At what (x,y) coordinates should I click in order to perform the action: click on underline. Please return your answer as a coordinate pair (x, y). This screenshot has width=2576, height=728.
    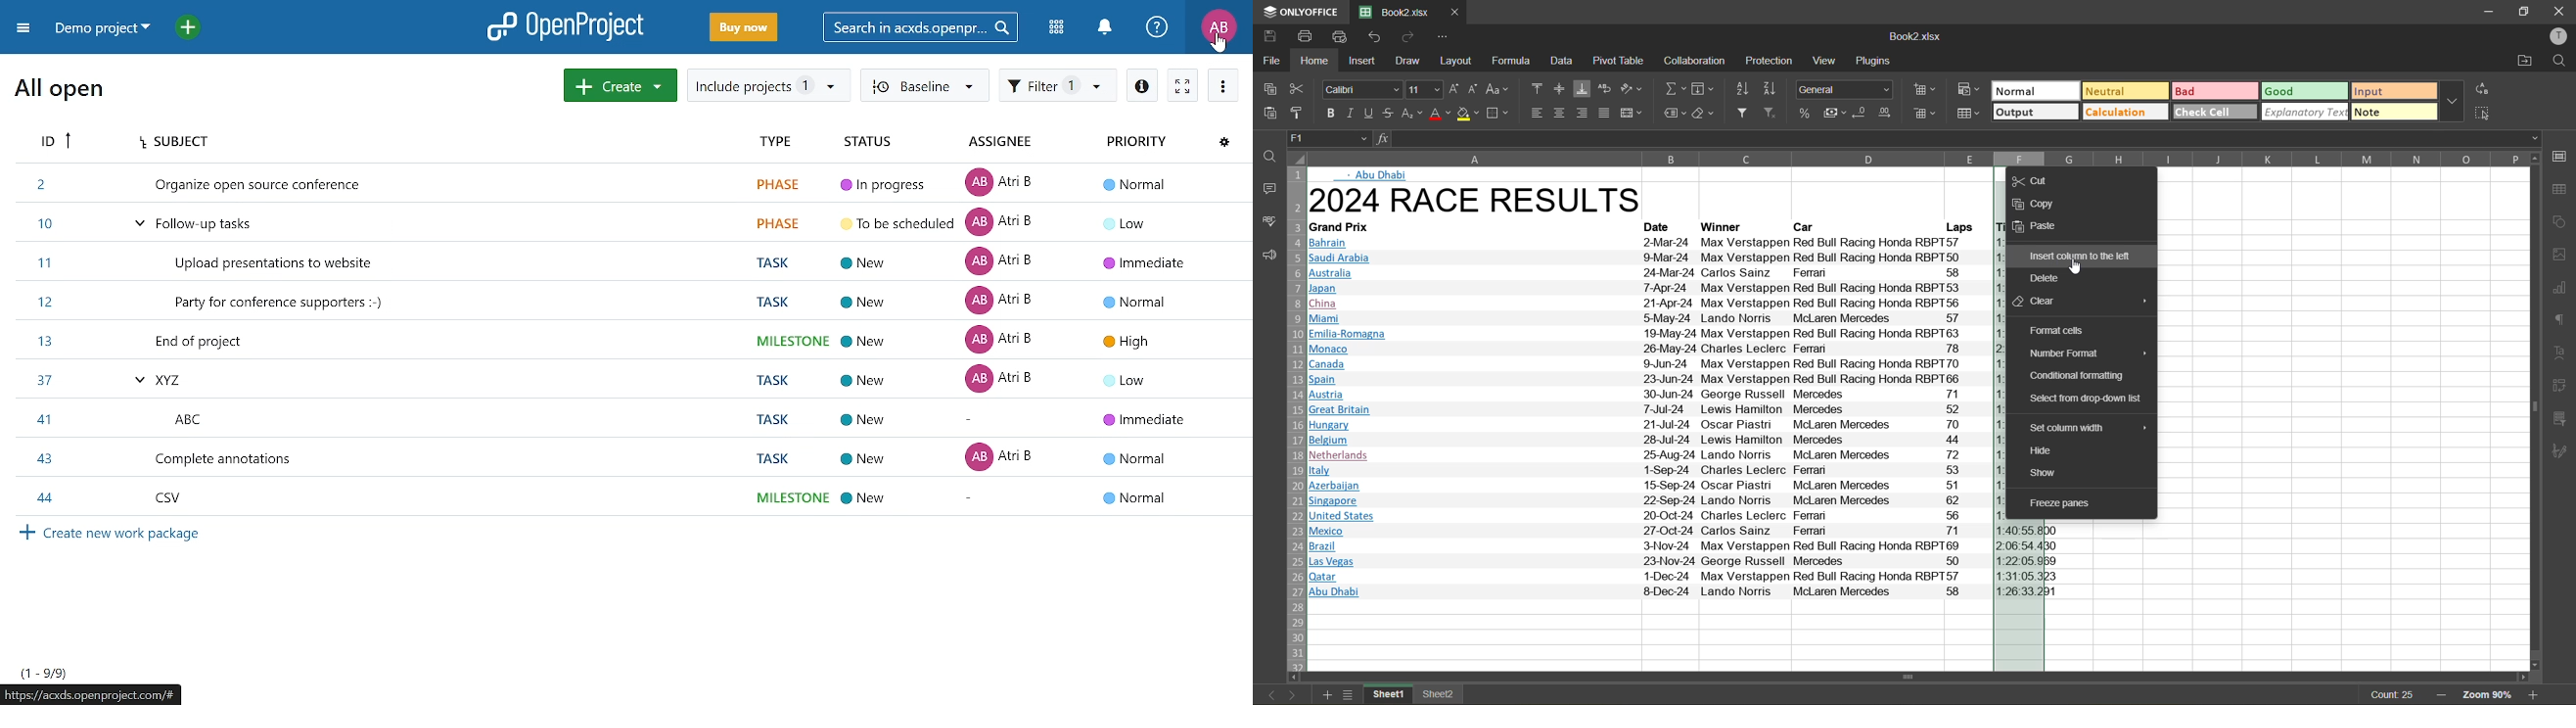
    Looking at the image, I should click on (1371, 112).